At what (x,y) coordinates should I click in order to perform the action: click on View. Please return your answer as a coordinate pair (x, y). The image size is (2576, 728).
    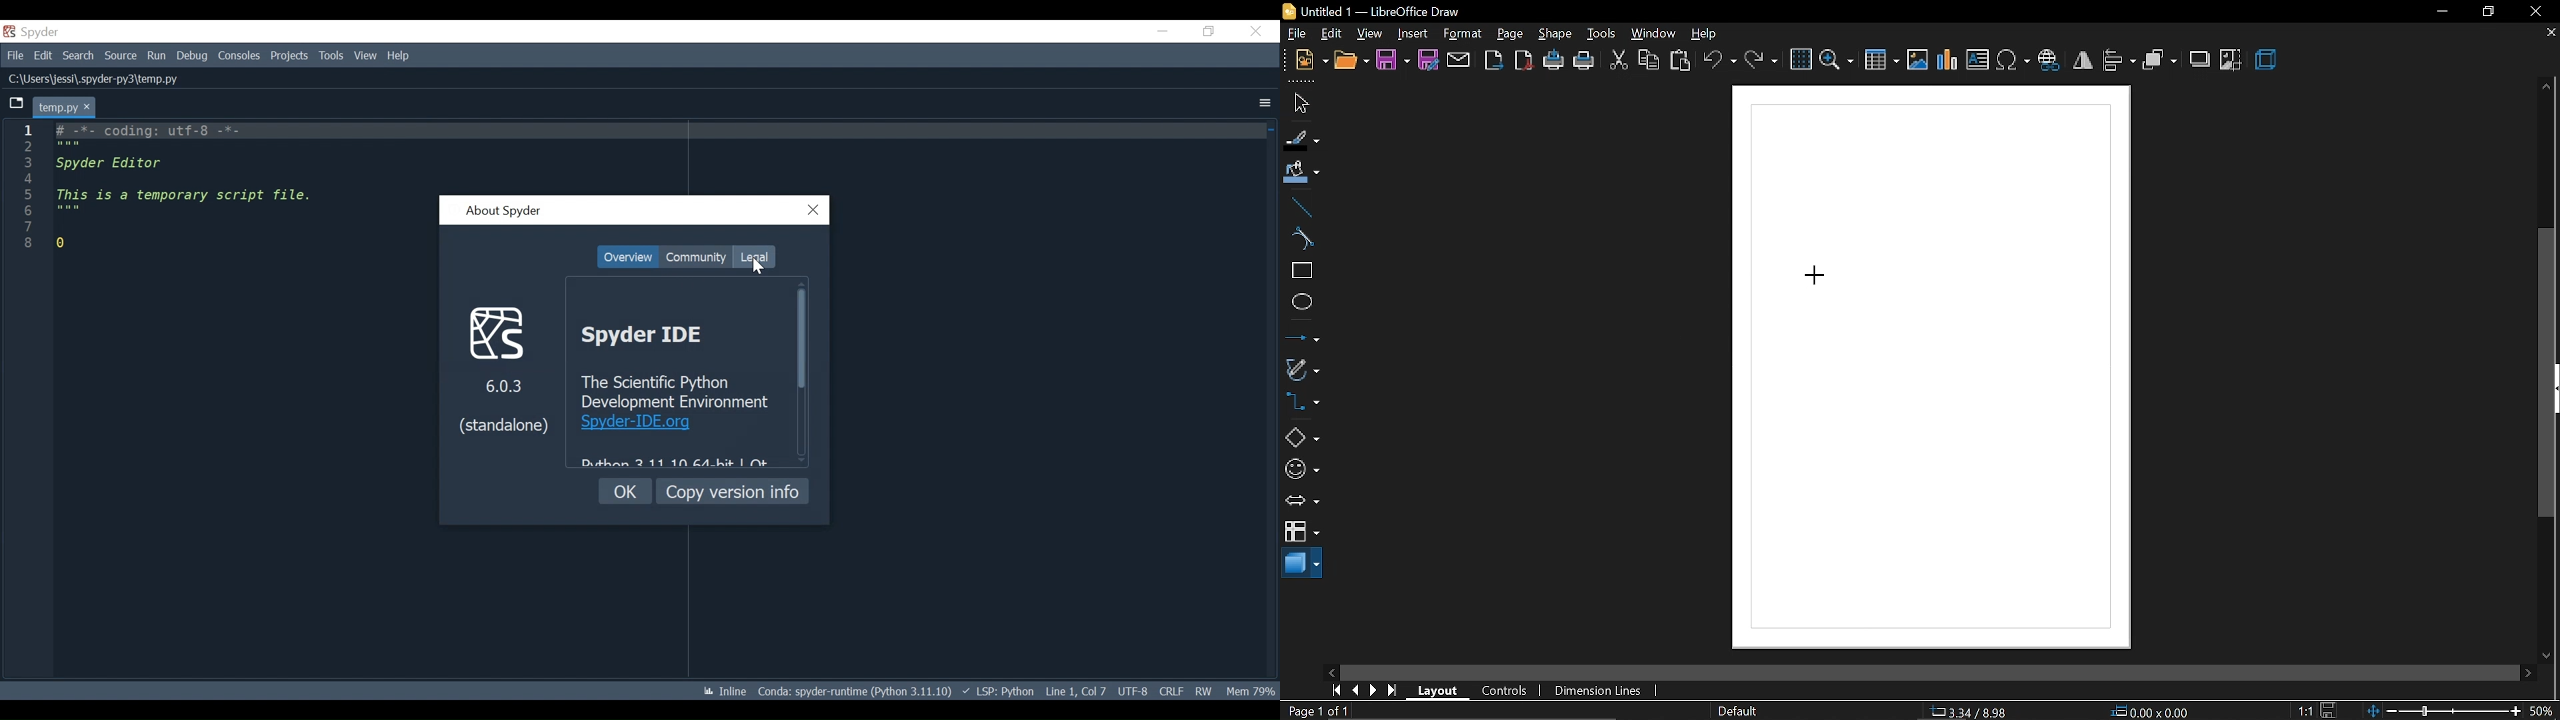
    Looking at the image, I should click on (365, 55).